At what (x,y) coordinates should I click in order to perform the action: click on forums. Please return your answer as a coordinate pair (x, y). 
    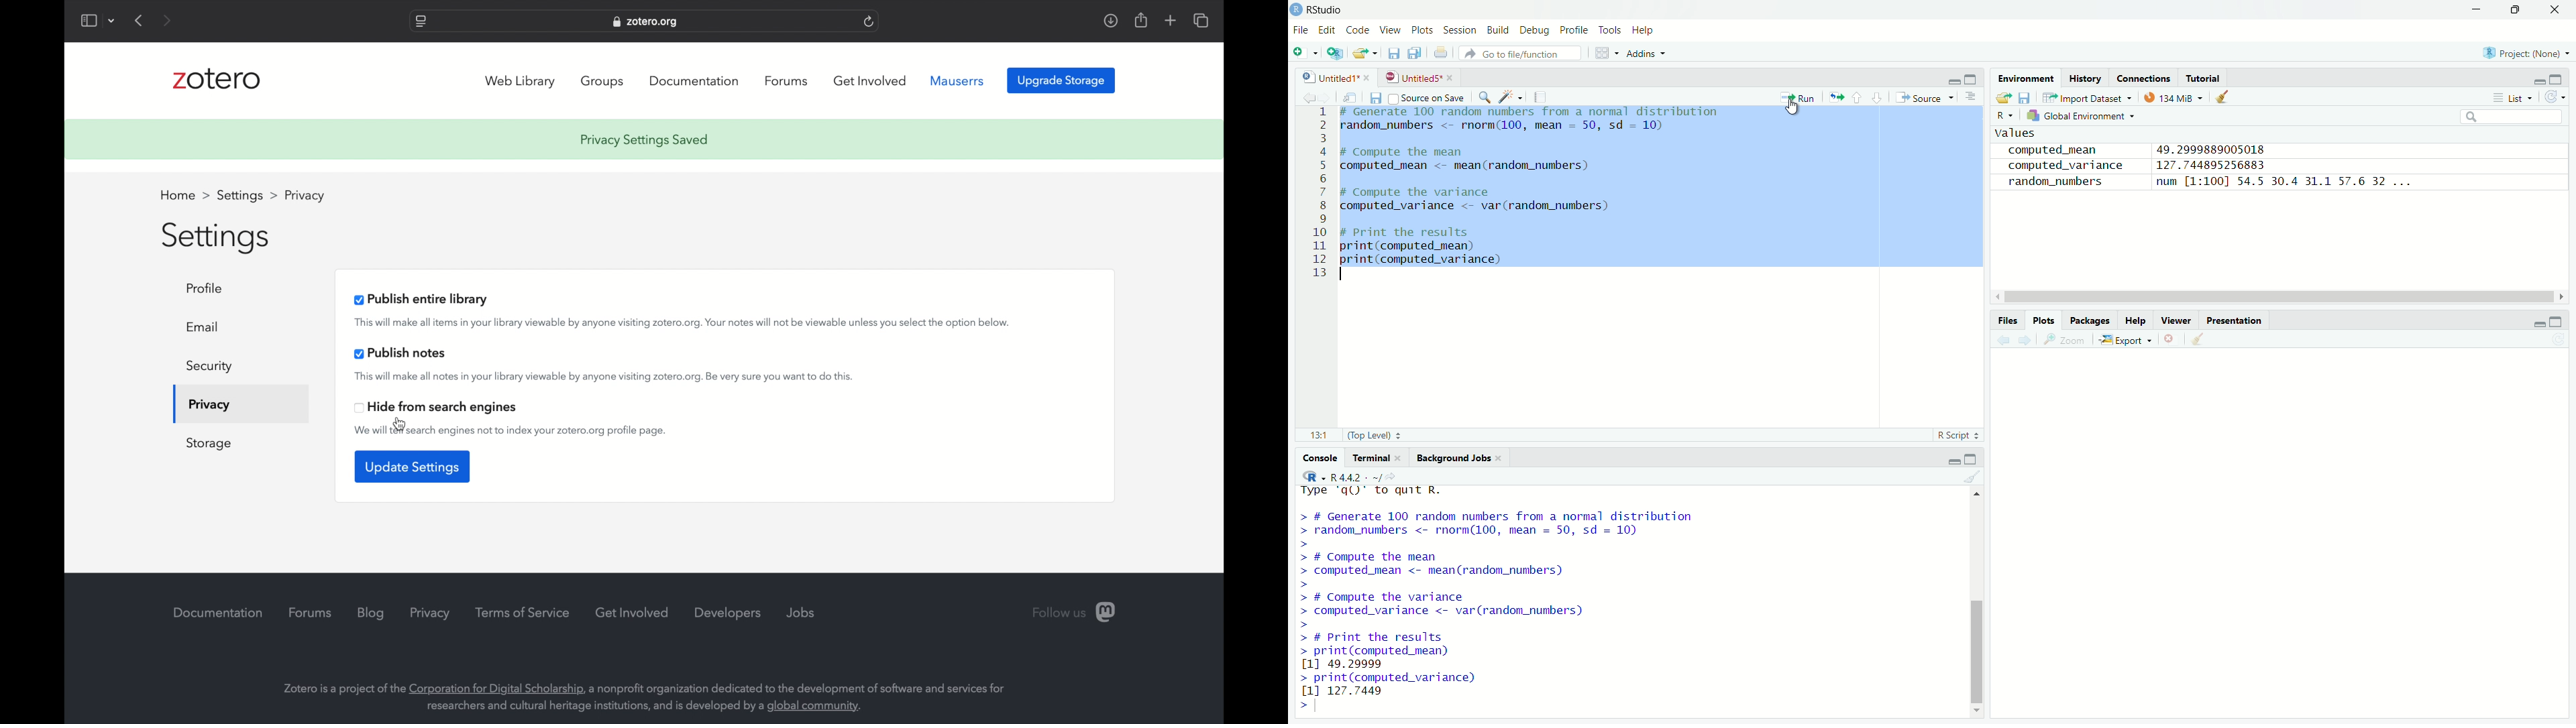
    Looking at the image, I should click on (786, 81).